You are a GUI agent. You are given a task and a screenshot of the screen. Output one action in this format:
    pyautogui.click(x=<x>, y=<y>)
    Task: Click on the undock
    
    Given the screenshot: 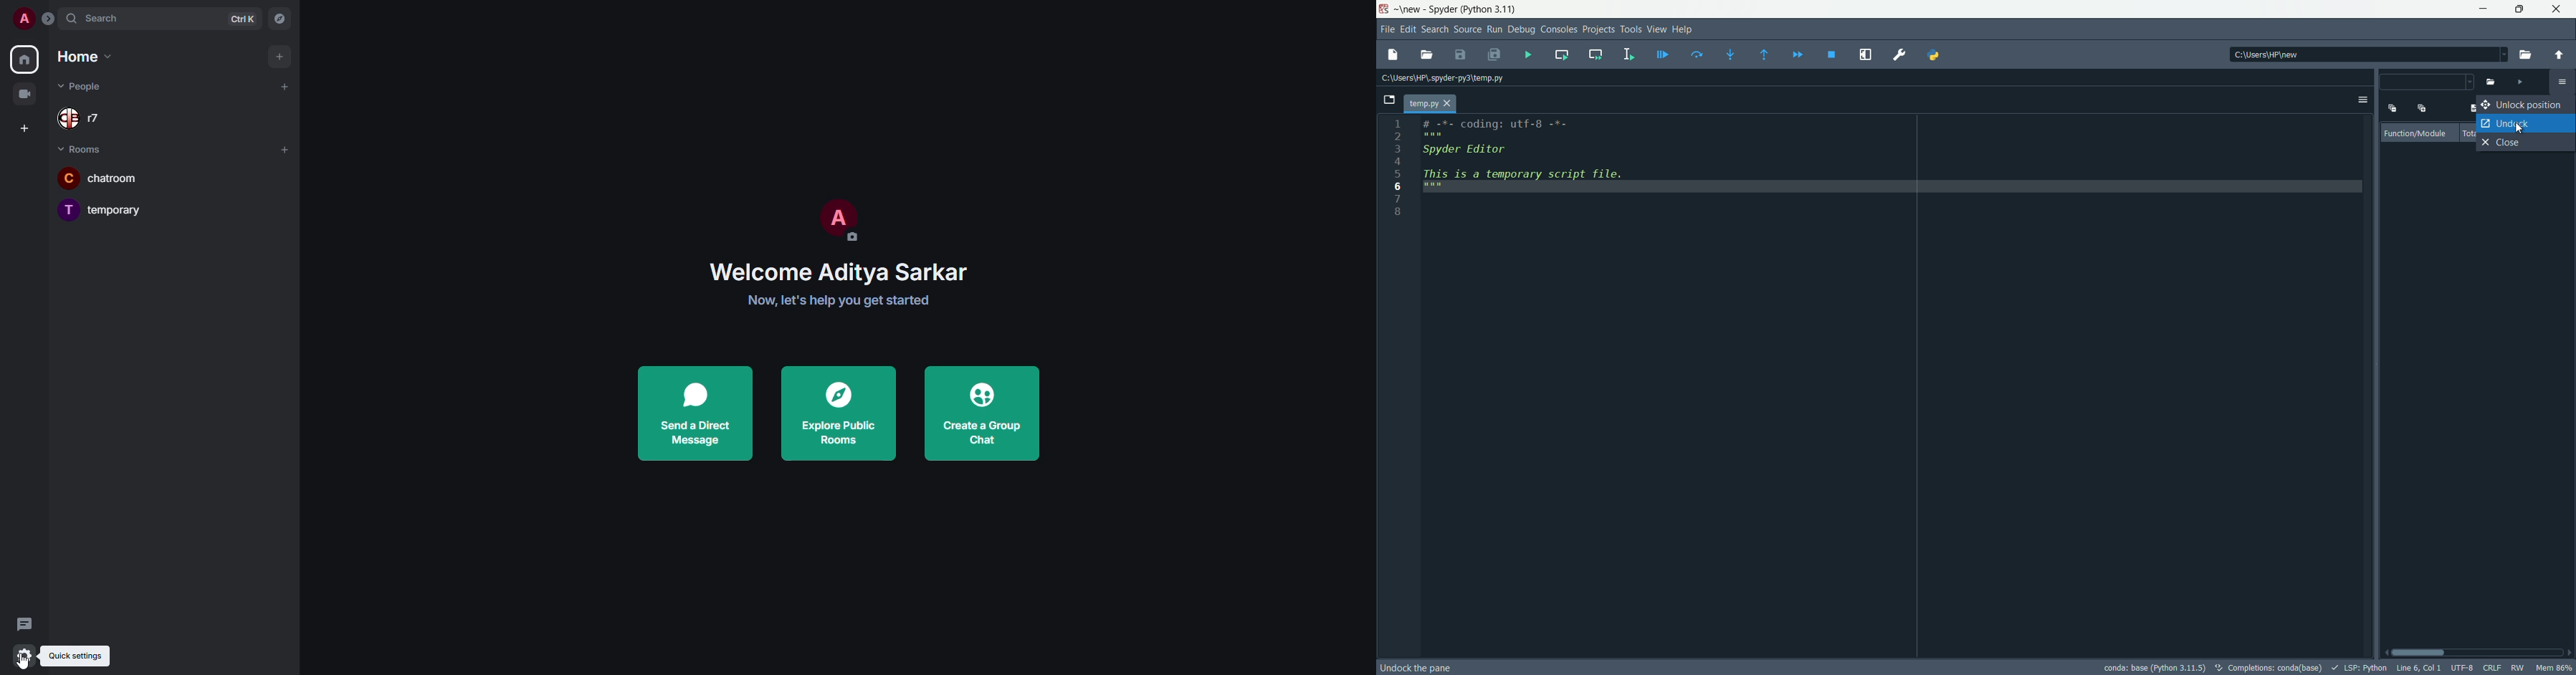 What is the action you would take?
    pyautogui.click(x=2504, y=122)
    